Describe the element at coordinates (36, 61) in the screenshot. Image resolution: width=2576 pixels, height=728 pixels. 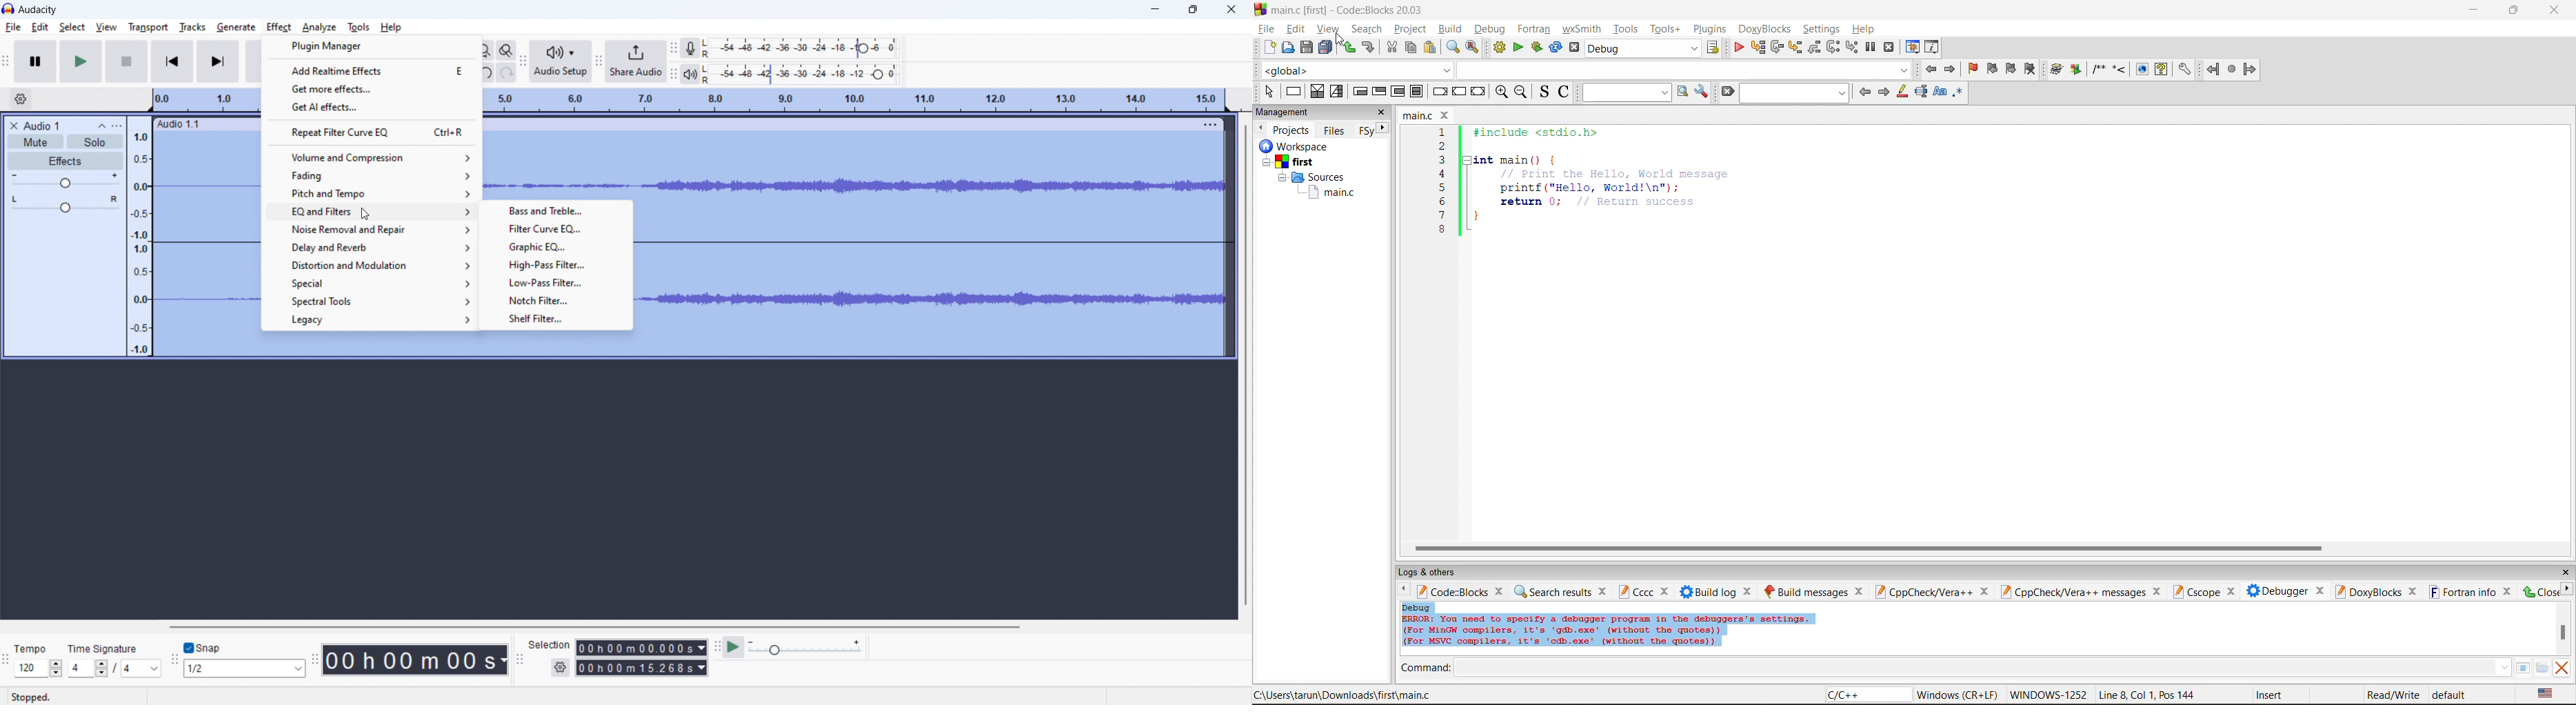
I see `pause` at that location.